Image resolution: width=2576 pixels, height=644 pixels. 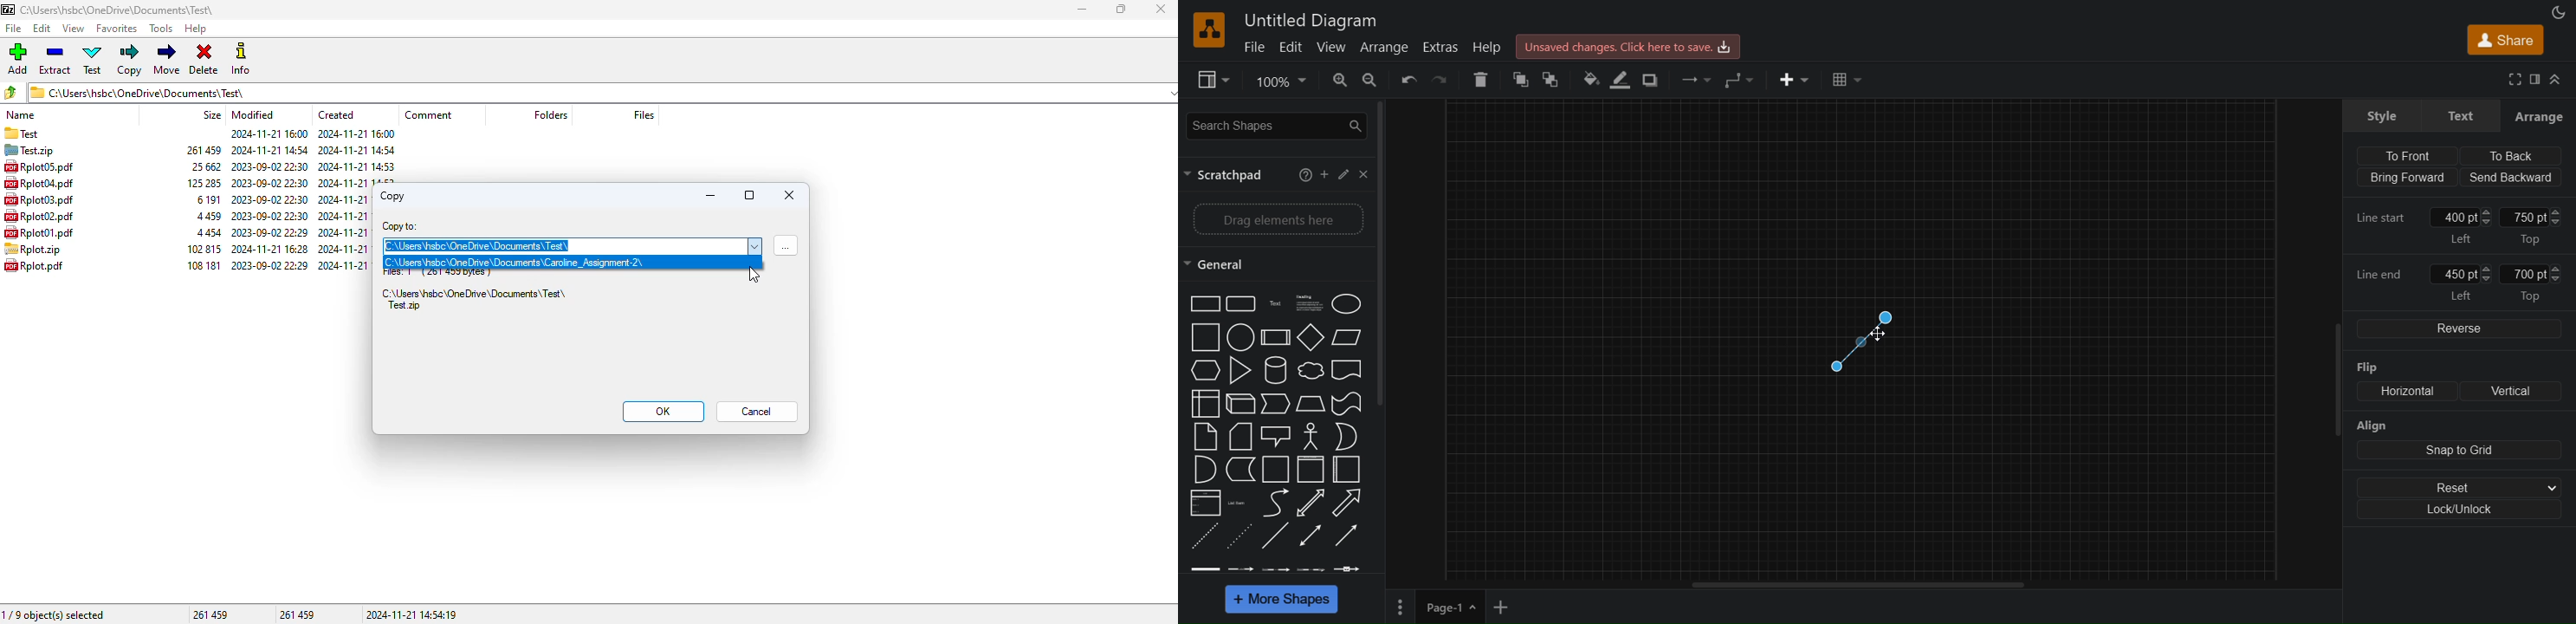 What do you see at coordinates (1312, 535) in the screenshot?
I see `Bidirectional connector` at bounding box center [1312, 535].